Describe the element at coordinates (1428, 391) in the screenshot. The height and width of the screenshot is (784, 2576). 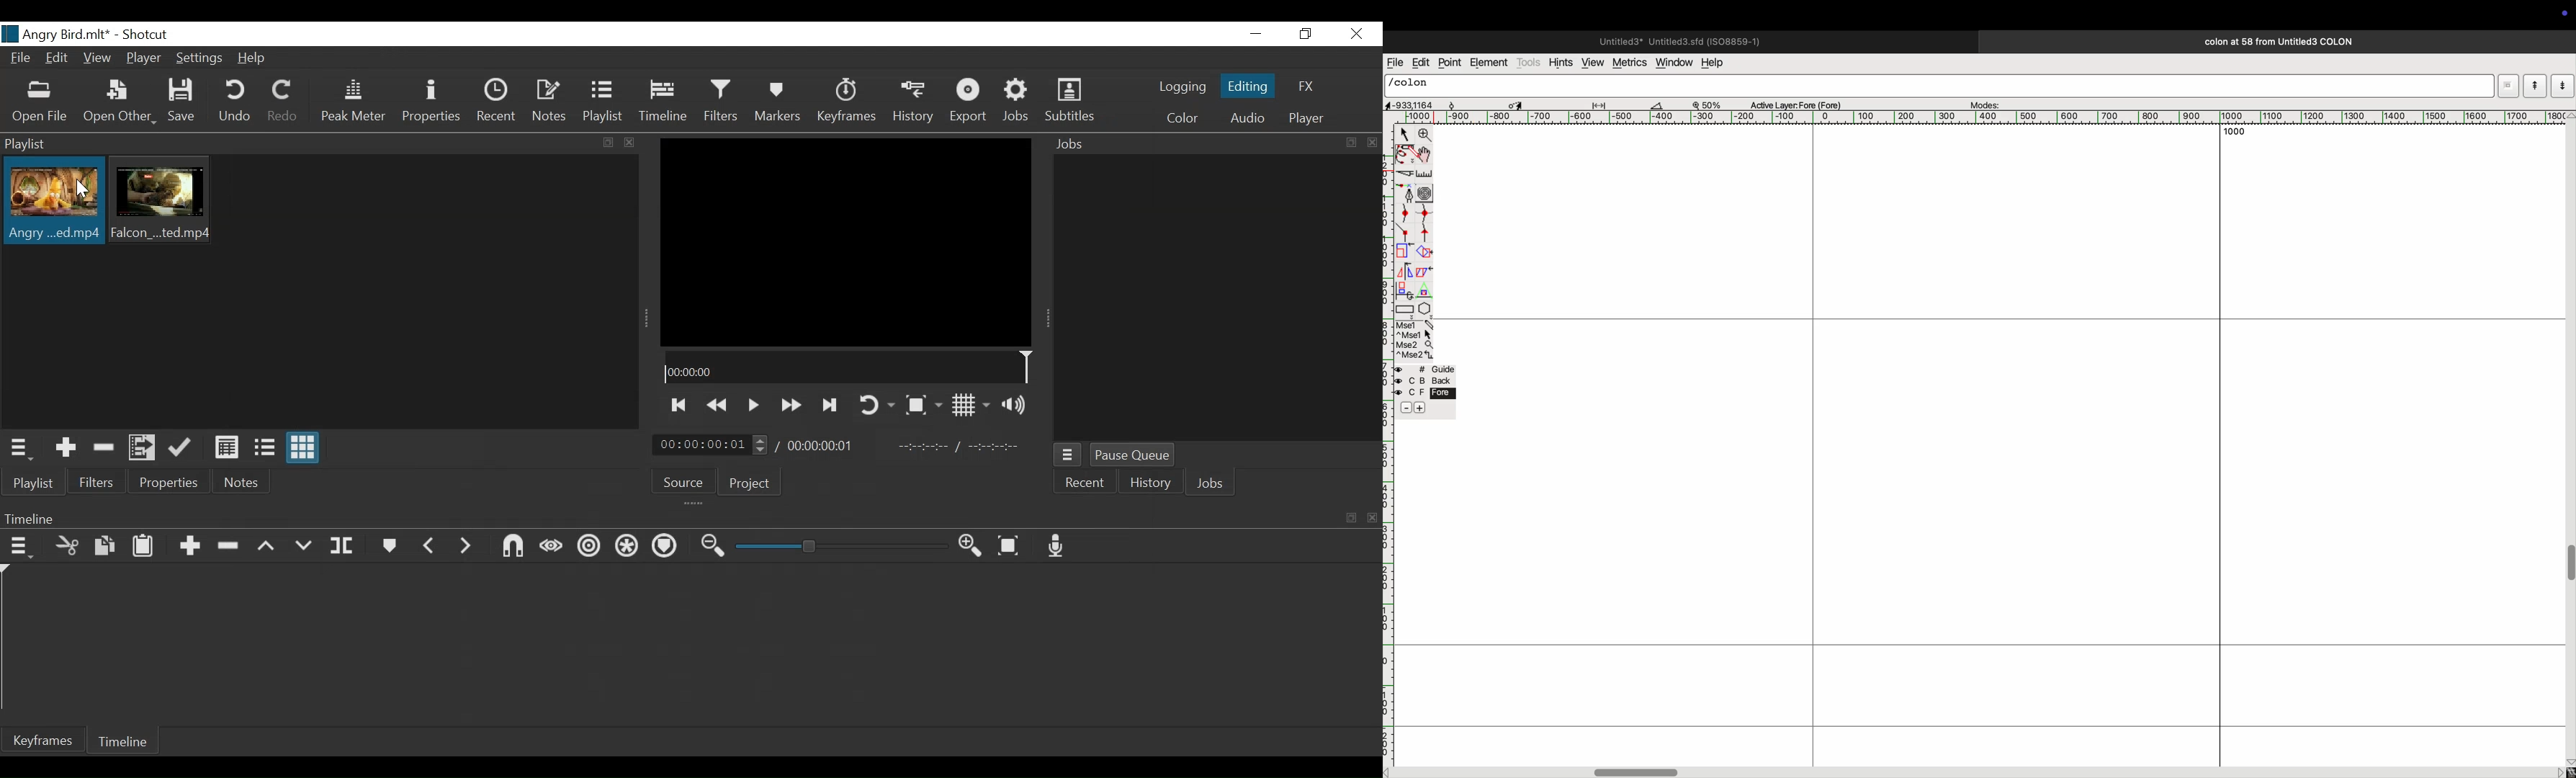
I see `guide` at that location.